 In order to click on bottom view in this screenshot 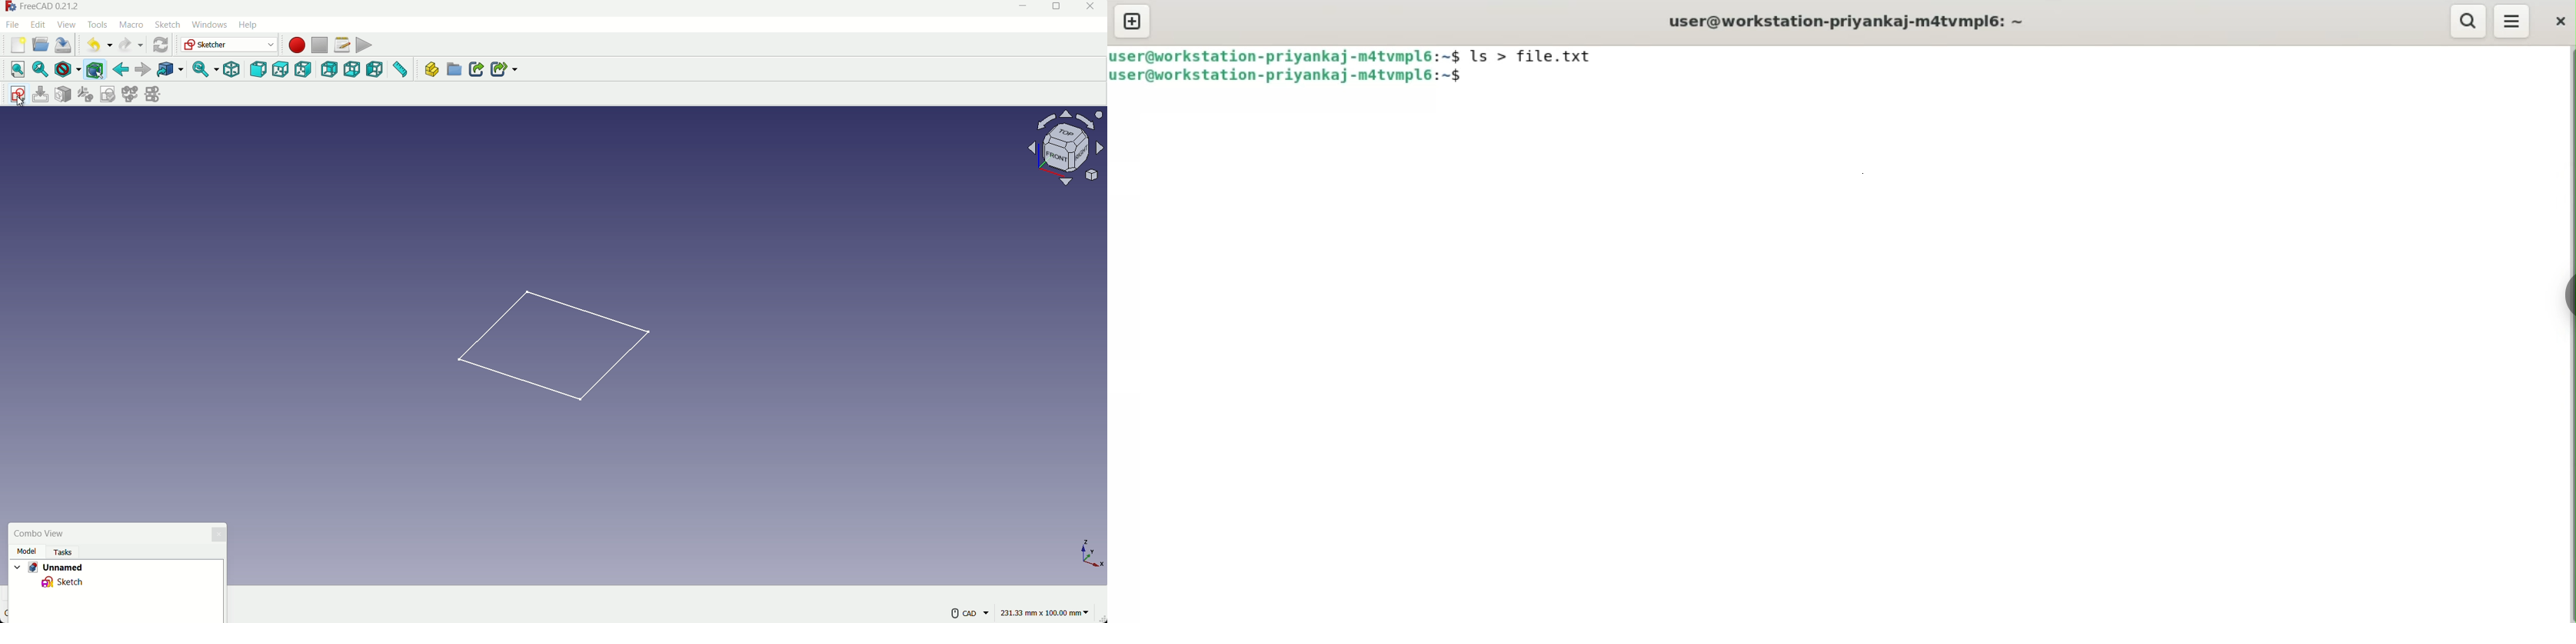, I will do `click(351, 69)`.